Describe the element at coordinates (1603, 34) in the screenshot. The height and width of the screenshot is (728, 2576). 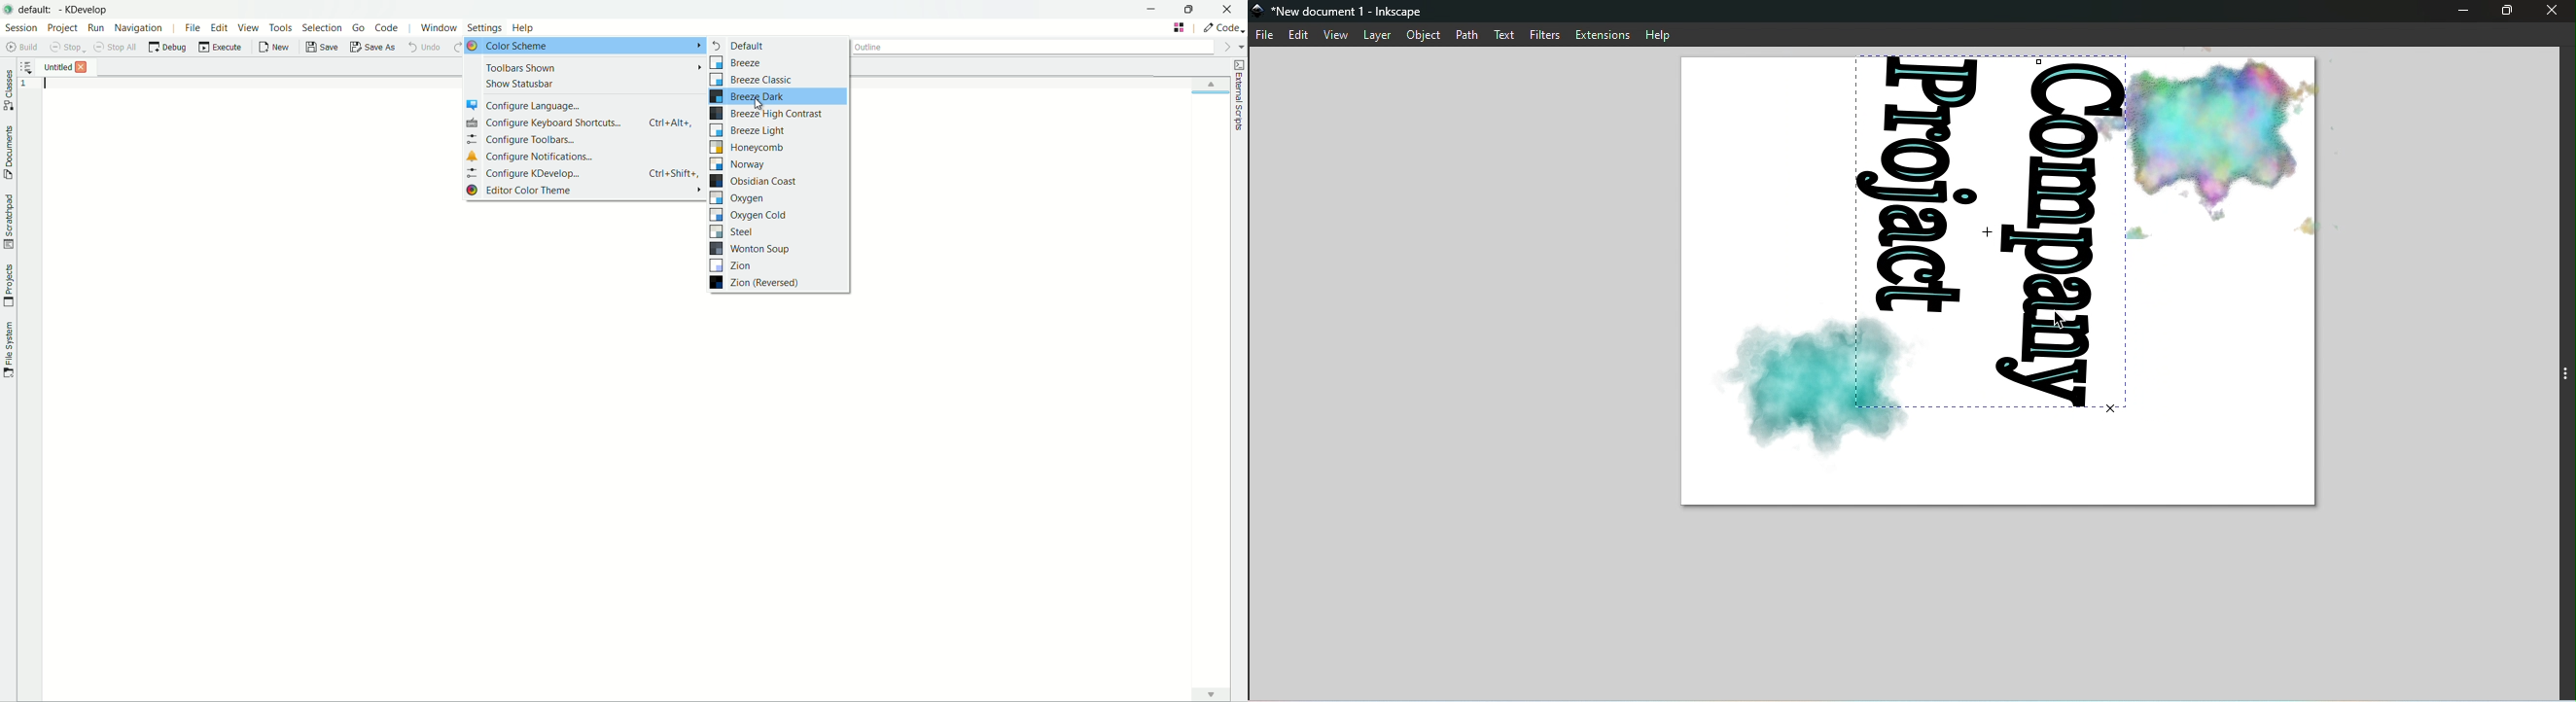
I see `Extensions` at that location.